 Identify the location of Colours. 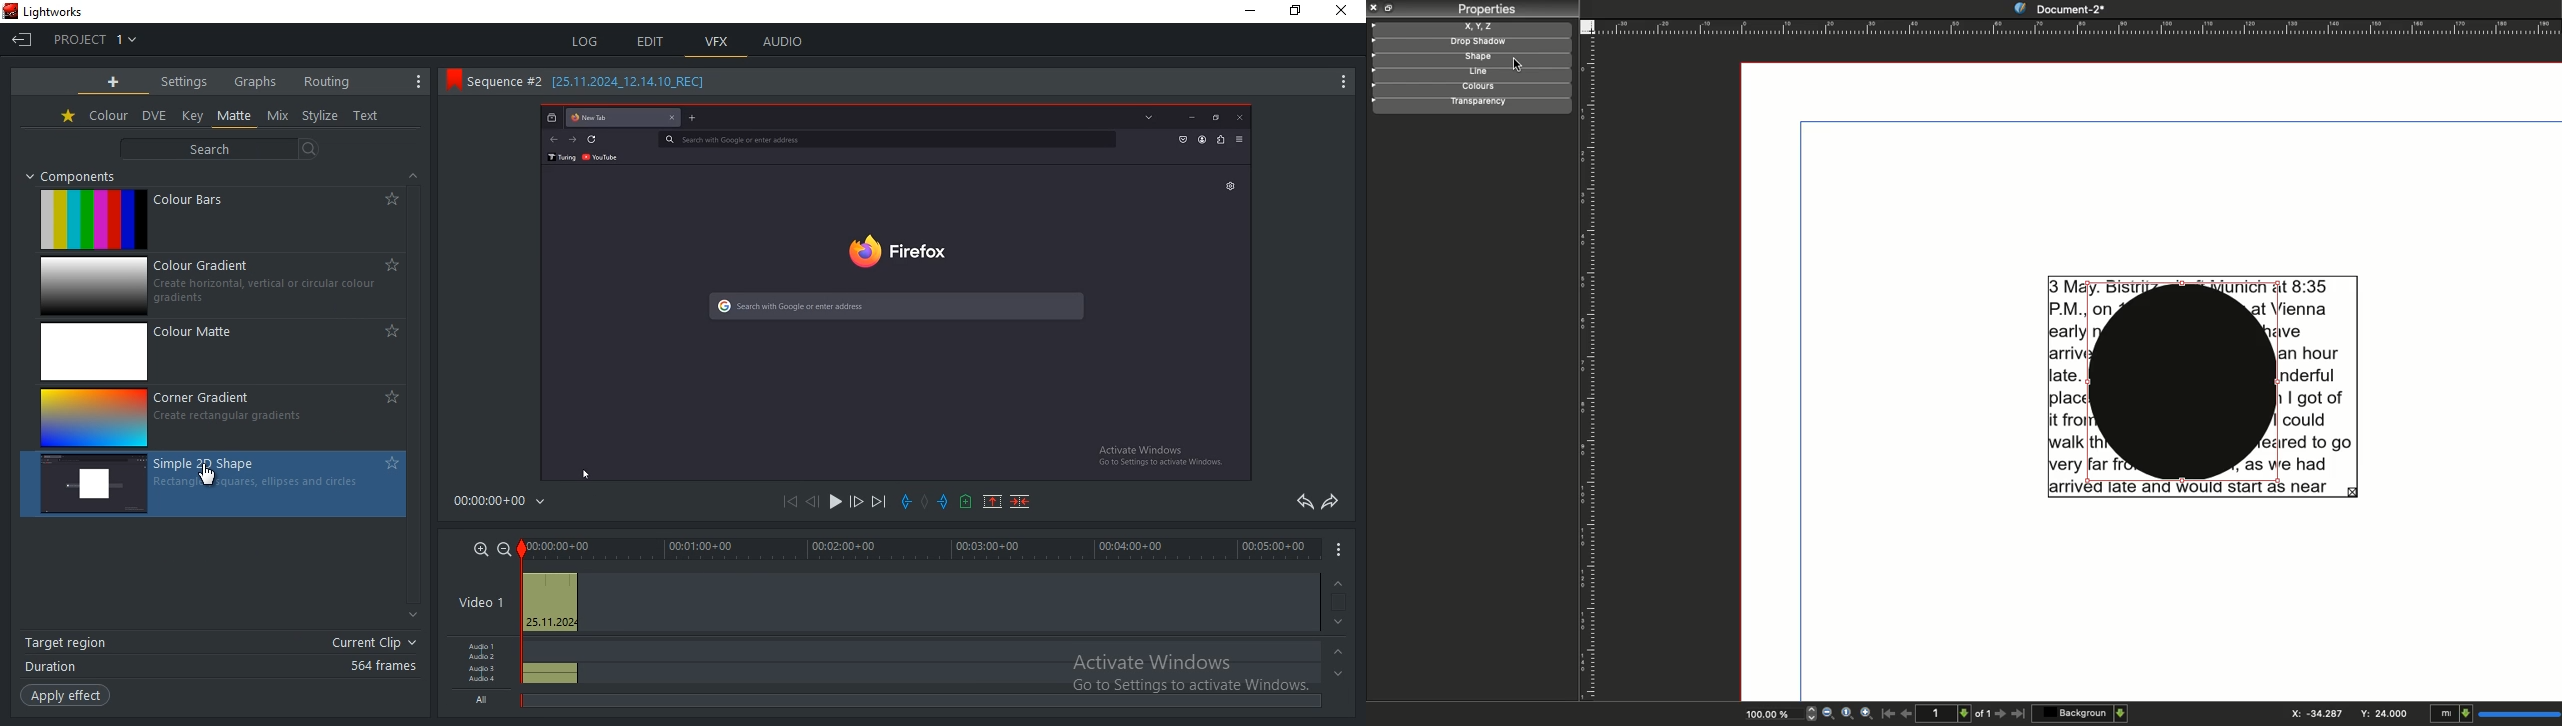
(1481, 87).